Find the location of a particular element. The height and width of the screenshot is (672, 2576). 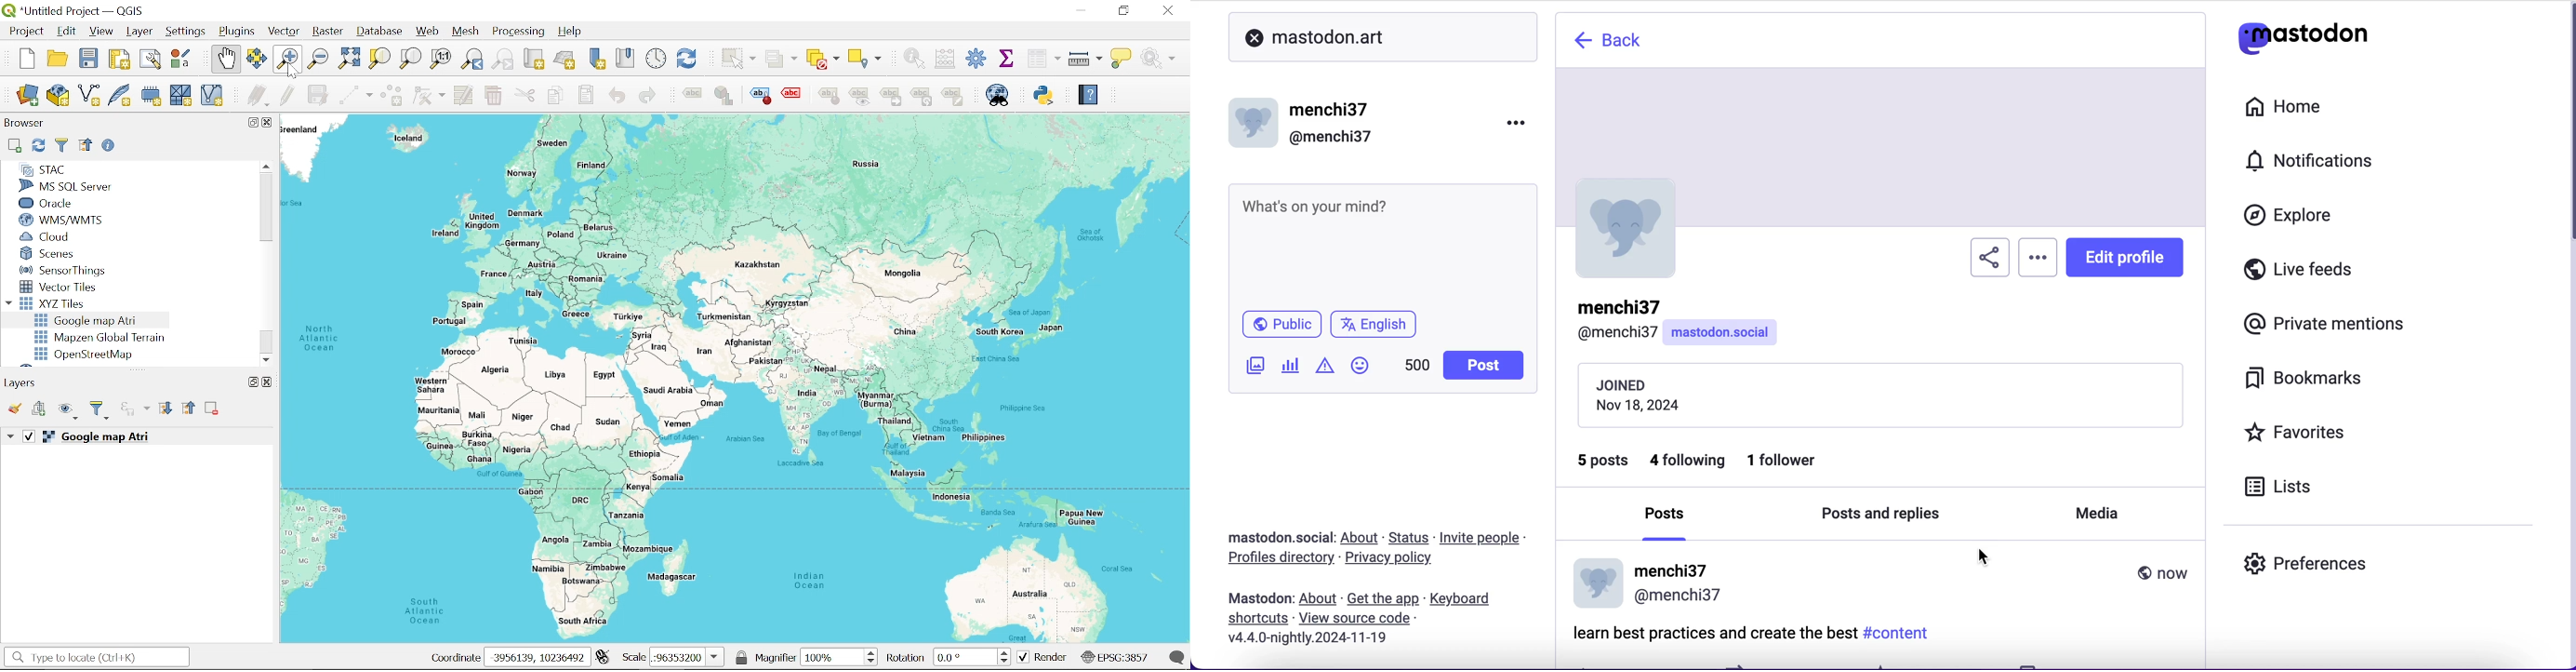

notifications is located at coordinates (2311, 162).